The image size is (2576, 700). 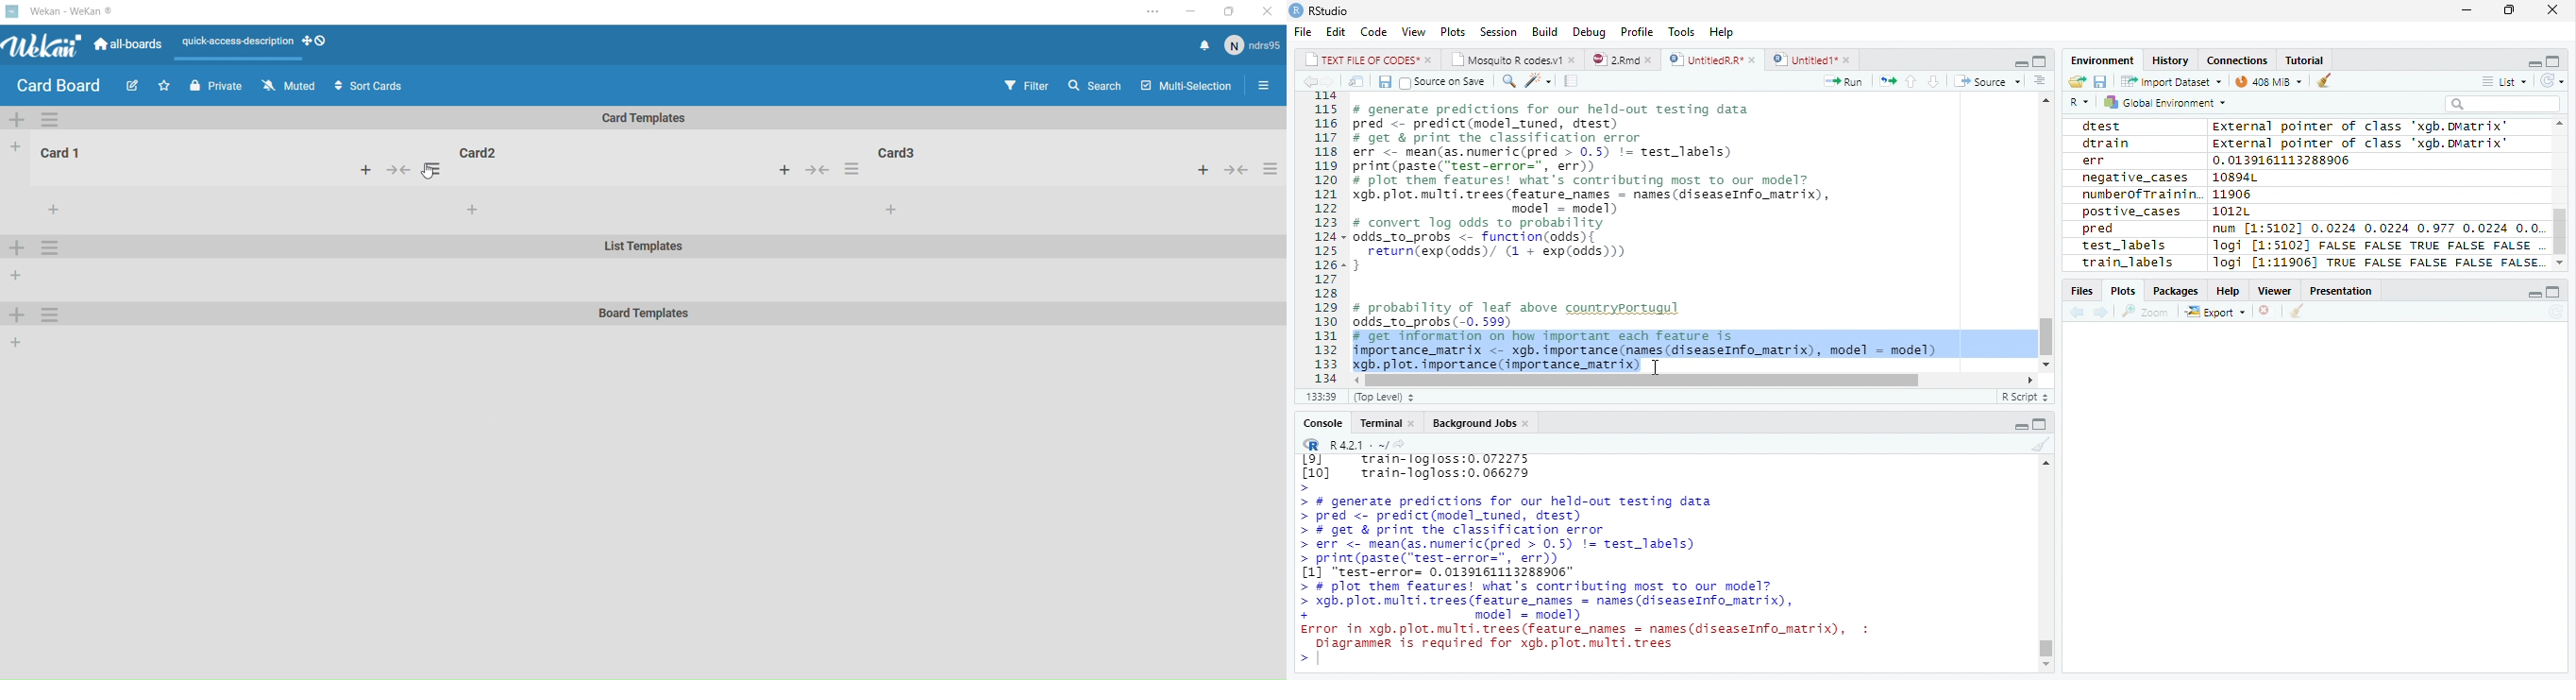 I want to click on File, so click(x=1302, y=31).